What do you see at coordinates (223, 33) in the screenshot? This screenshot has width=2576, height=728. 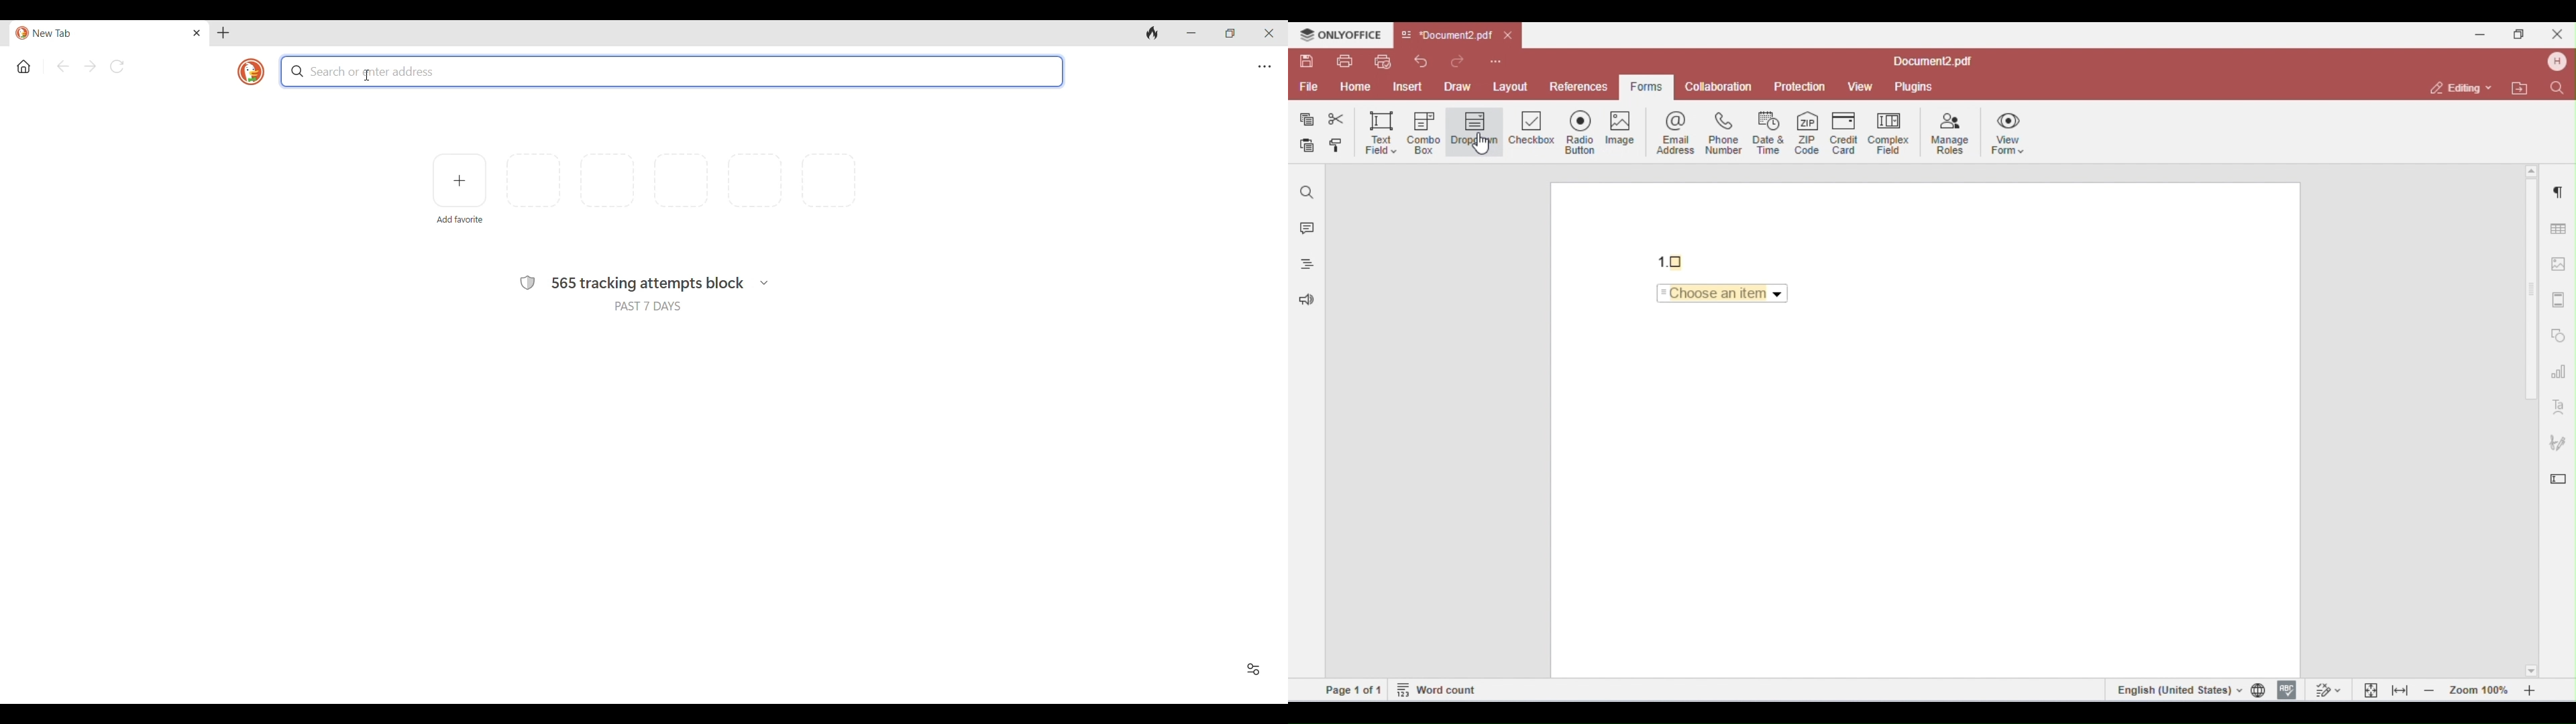 I see `Add new tab` at bounding box center [223, 33].